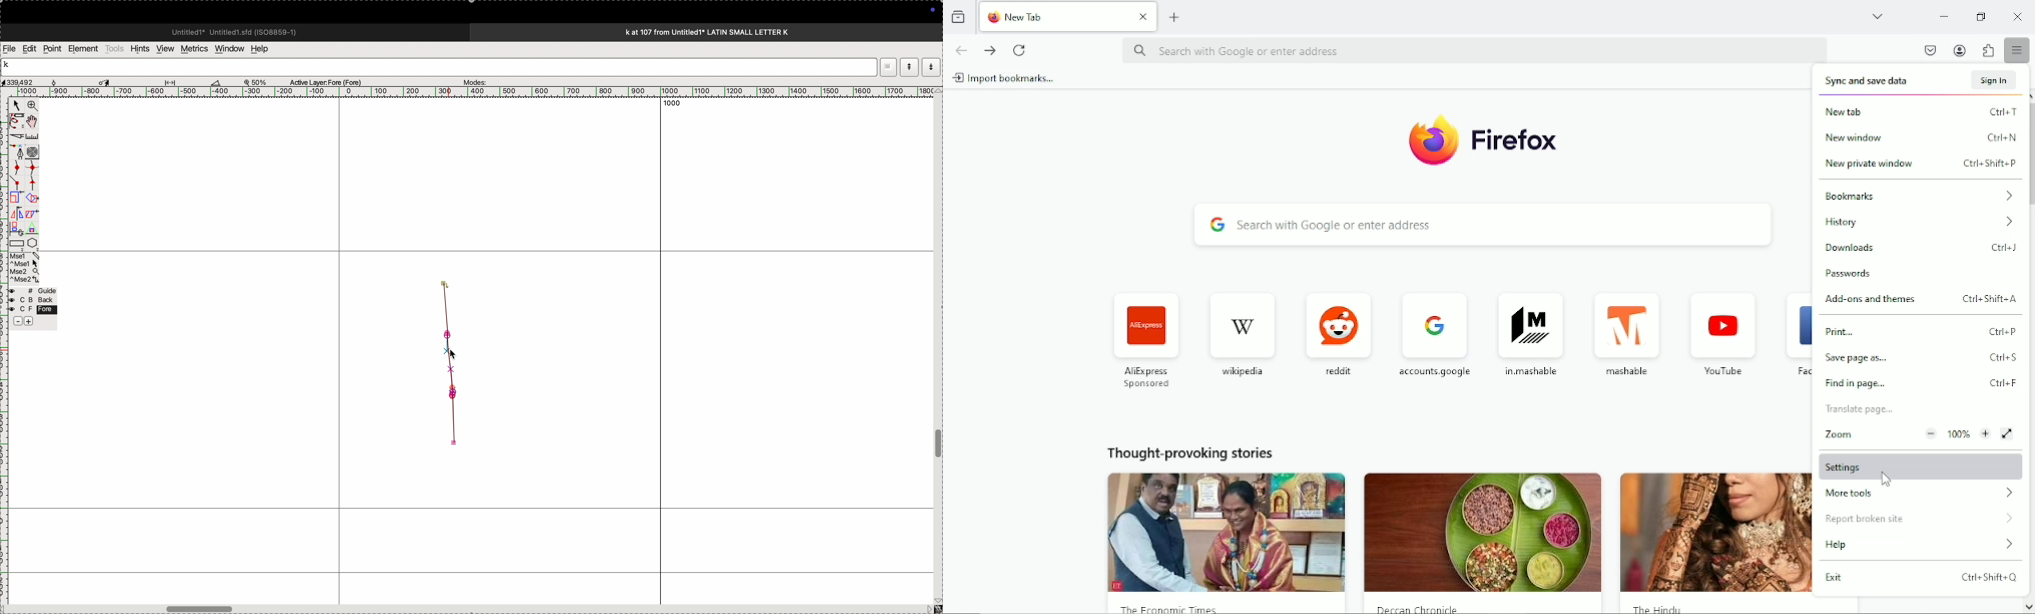 This screenshot has width=2044, height=616. What do you see at coordinates (1920, 333) in the screenshot?
I see `print` at bounding box center [1920, 333].